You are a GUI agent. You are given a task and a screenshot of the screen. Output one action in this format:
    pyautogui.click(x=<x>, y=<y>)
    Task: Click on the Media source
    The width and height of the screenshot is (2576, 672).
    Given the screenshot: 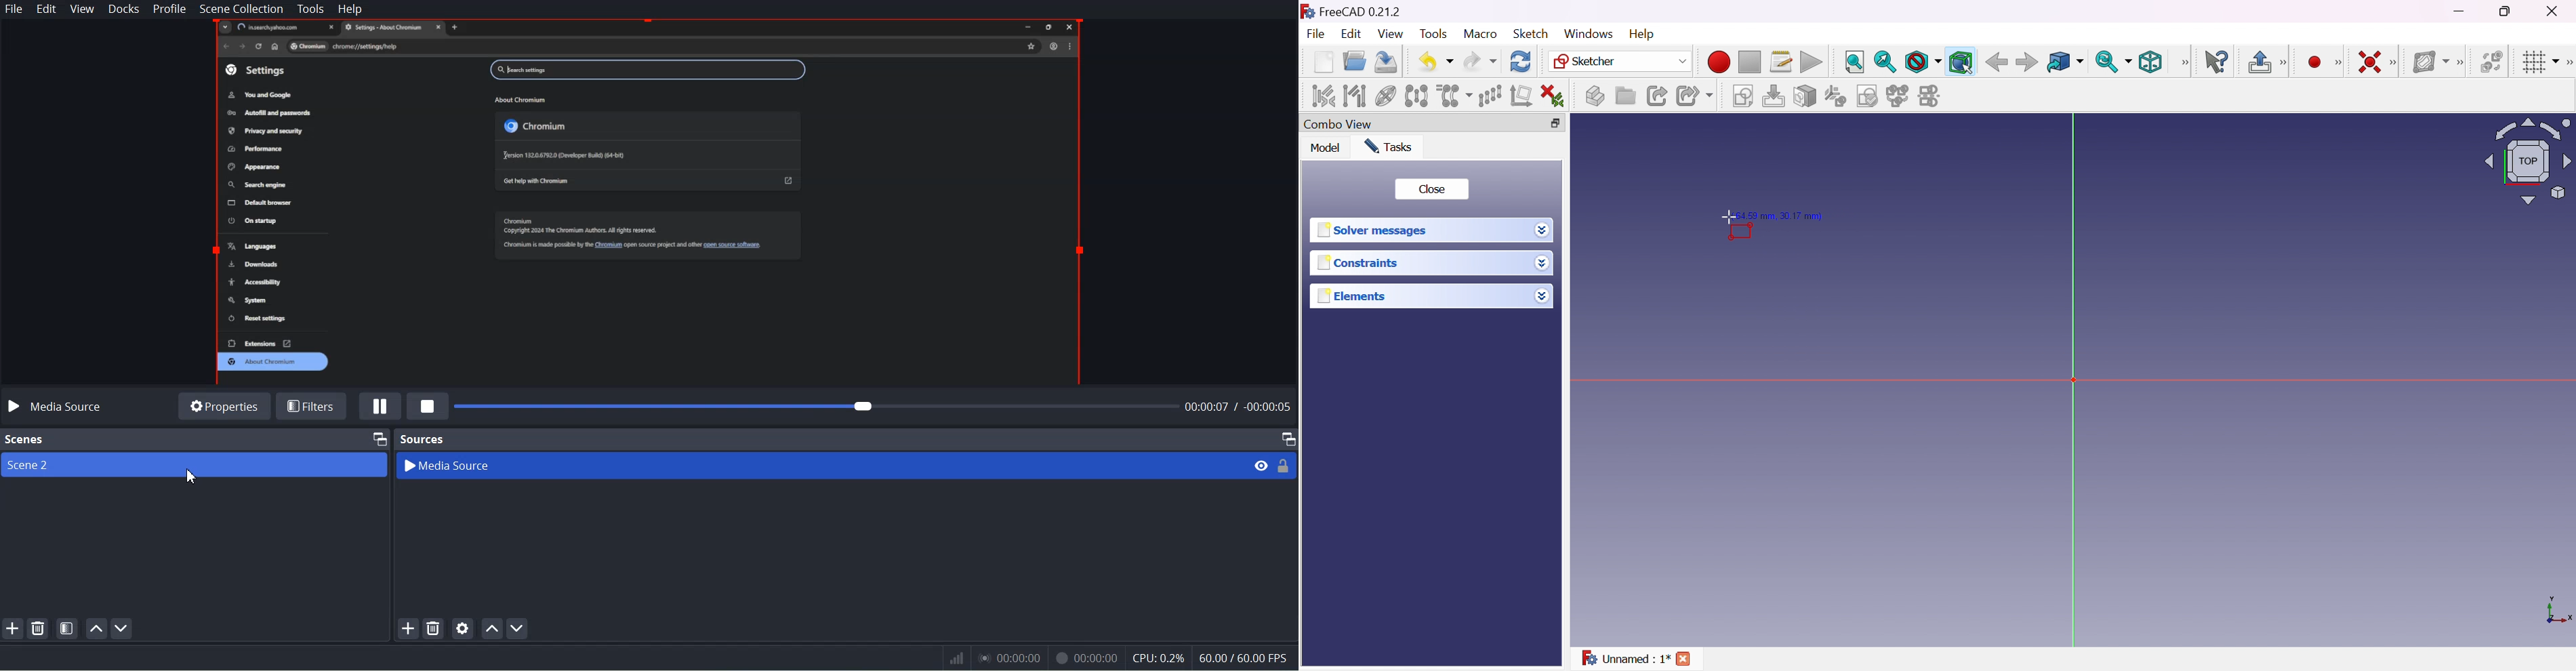 What is the action you would take?
    pyautogui.click(x=56, y=407)
    